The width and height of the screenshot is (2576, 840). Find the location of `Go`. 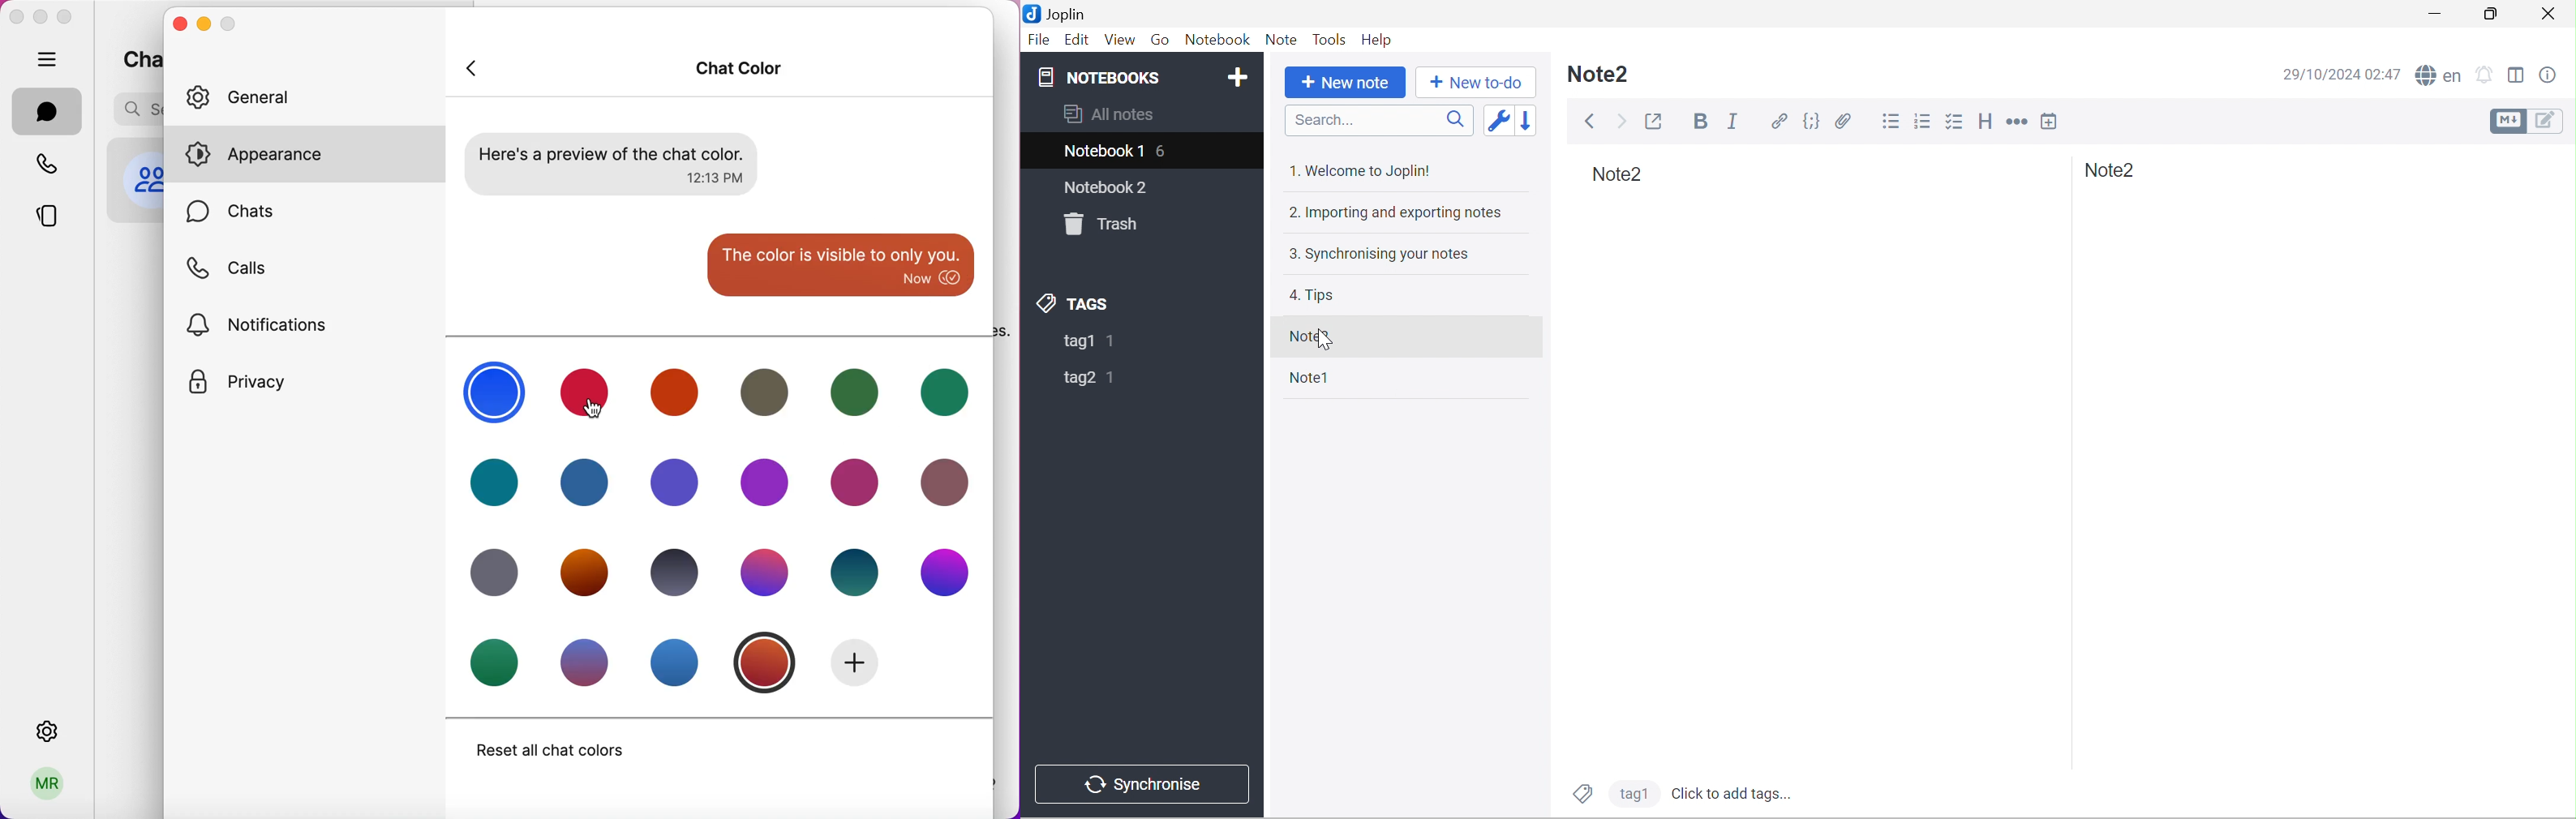

Go is located at coordinates (1161, 40).